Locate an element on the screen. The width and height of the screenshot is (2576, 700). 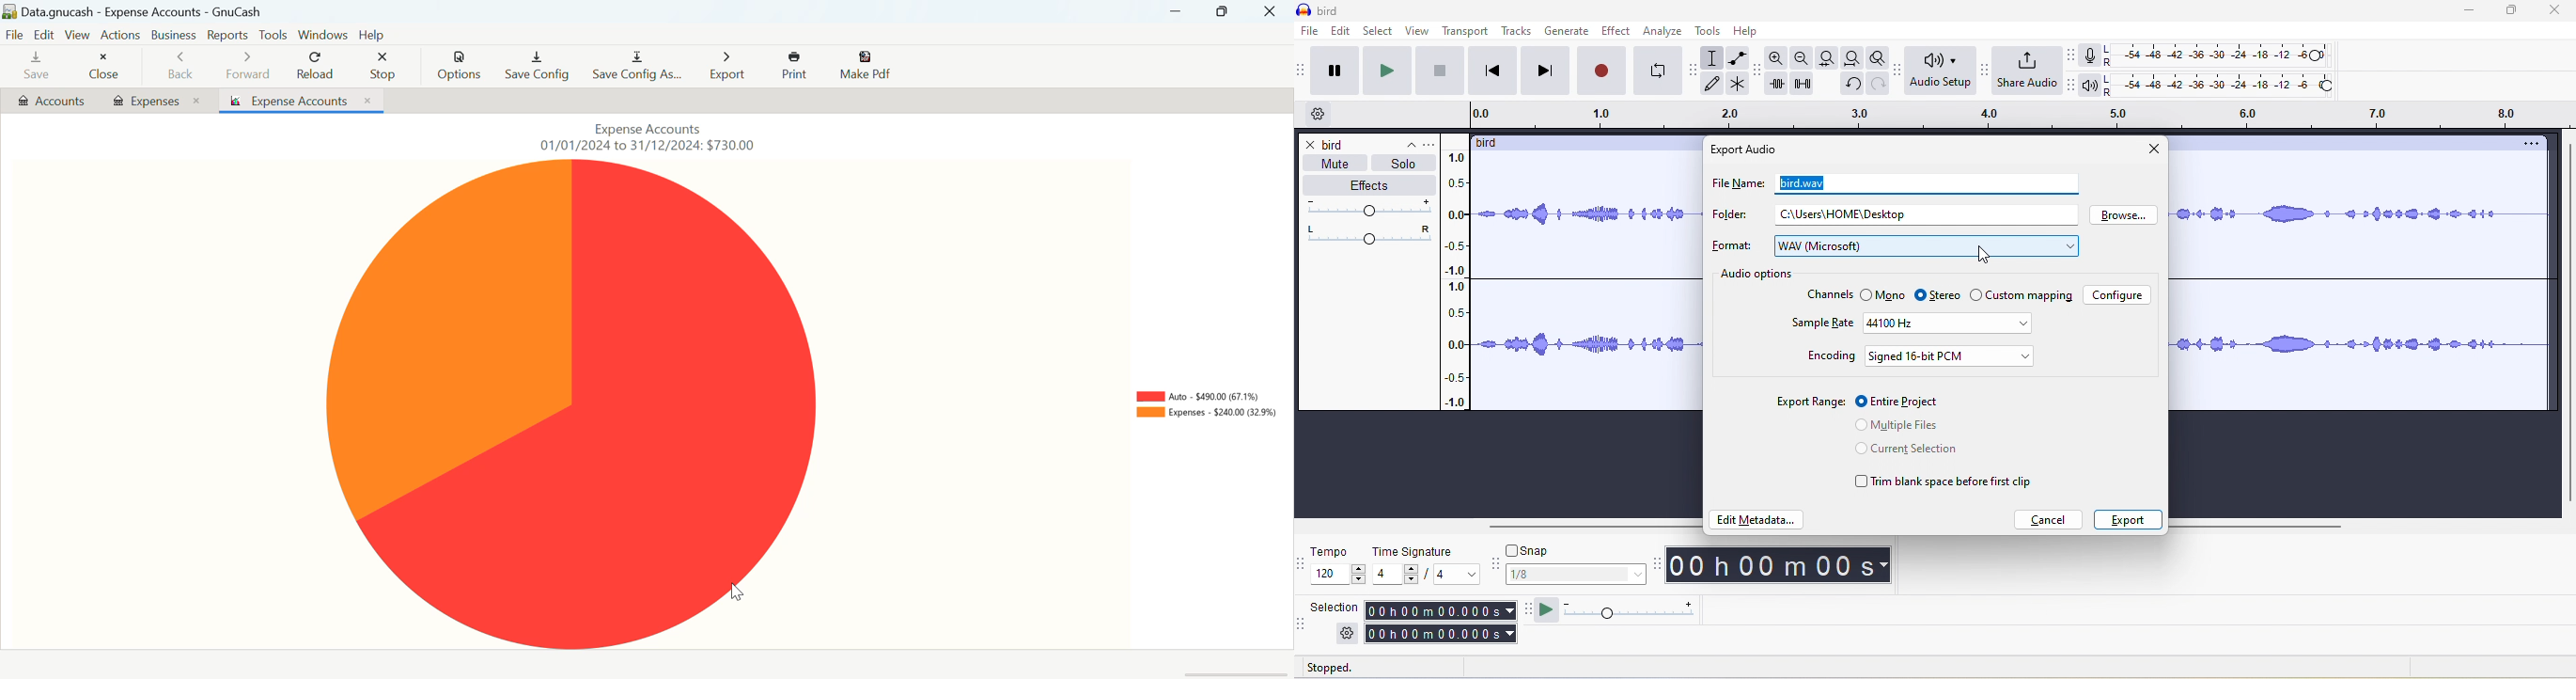
Piechart Visual Representation is located at coordinates (577, 405).